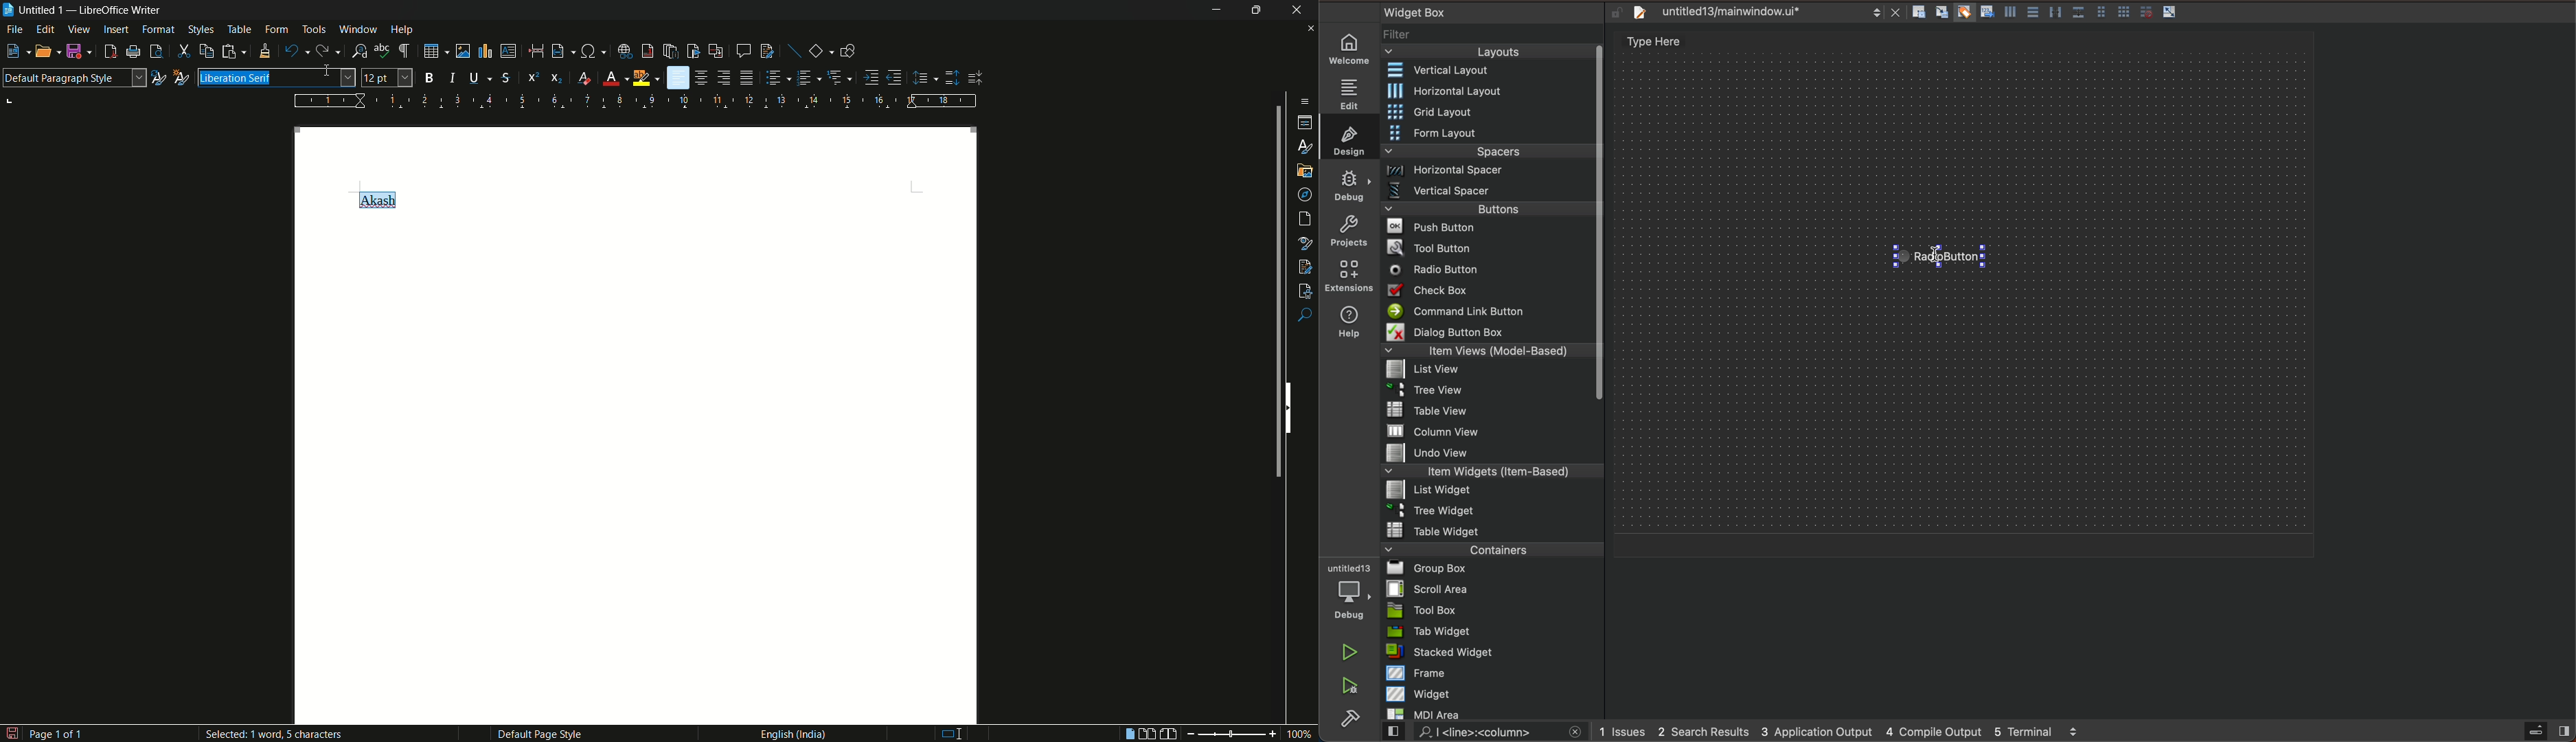  I want to click on redo, so click(321, 51).